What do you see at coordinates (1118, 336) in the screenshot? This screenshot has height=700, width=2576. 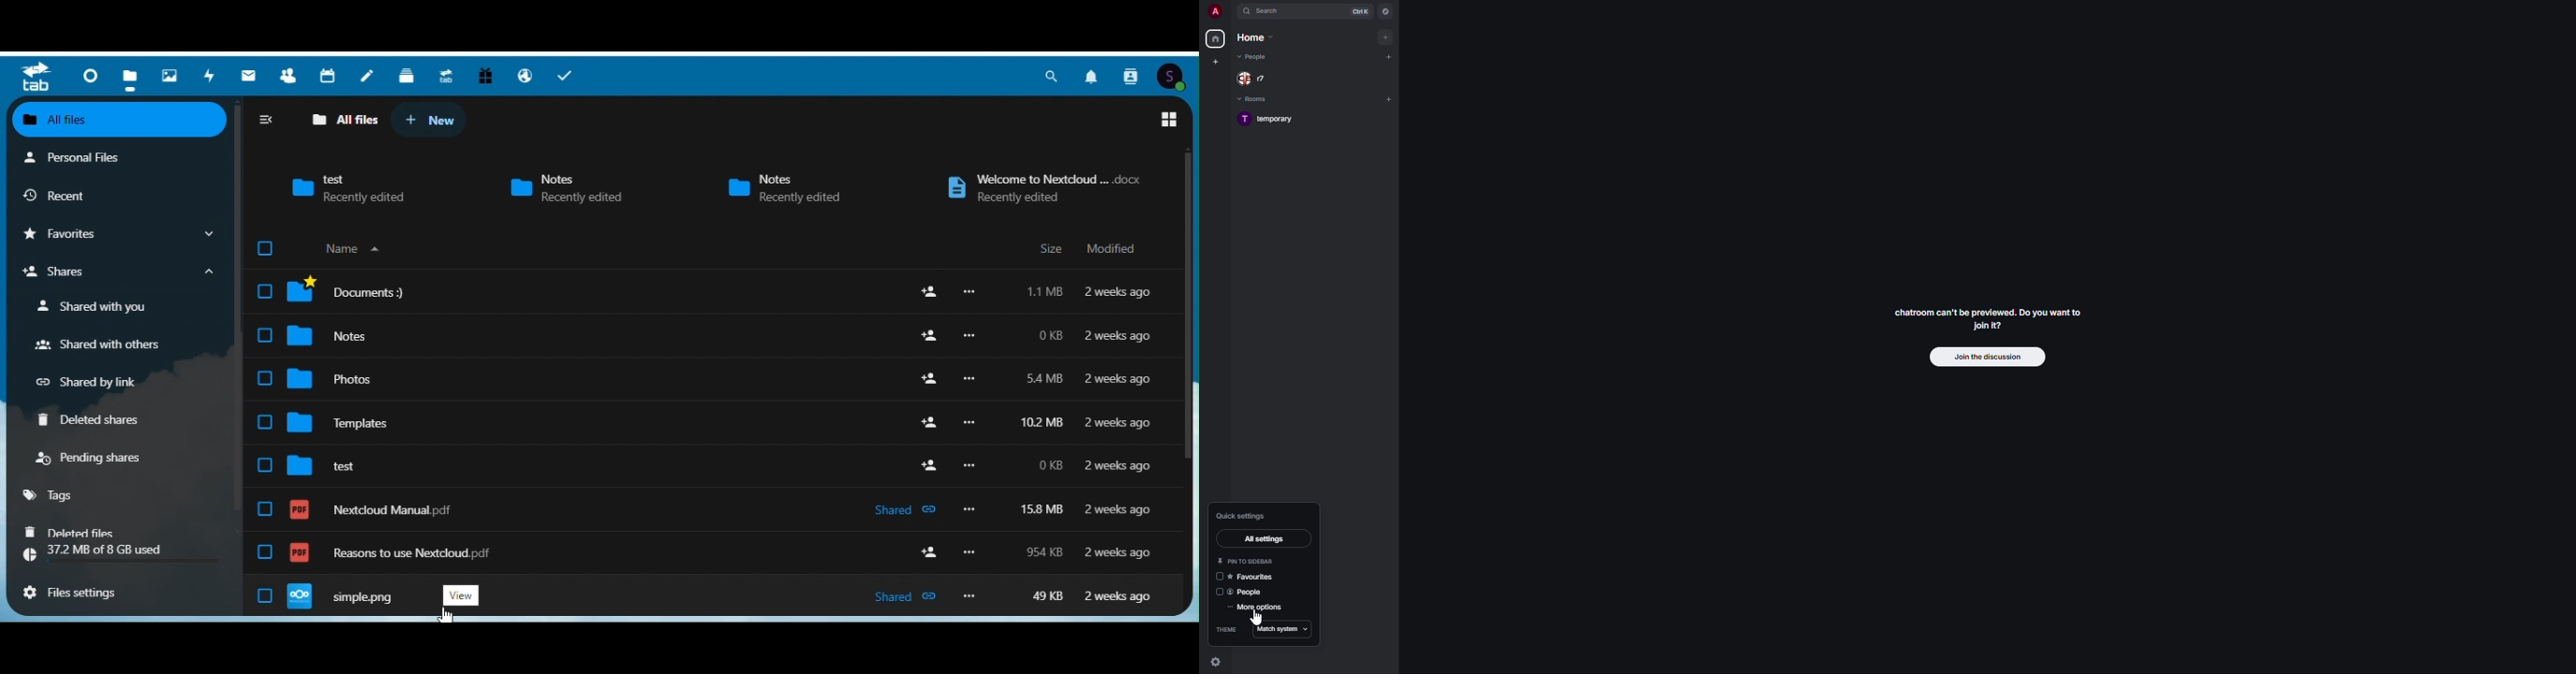 I see `modified` at bounding box center [1118, 336].